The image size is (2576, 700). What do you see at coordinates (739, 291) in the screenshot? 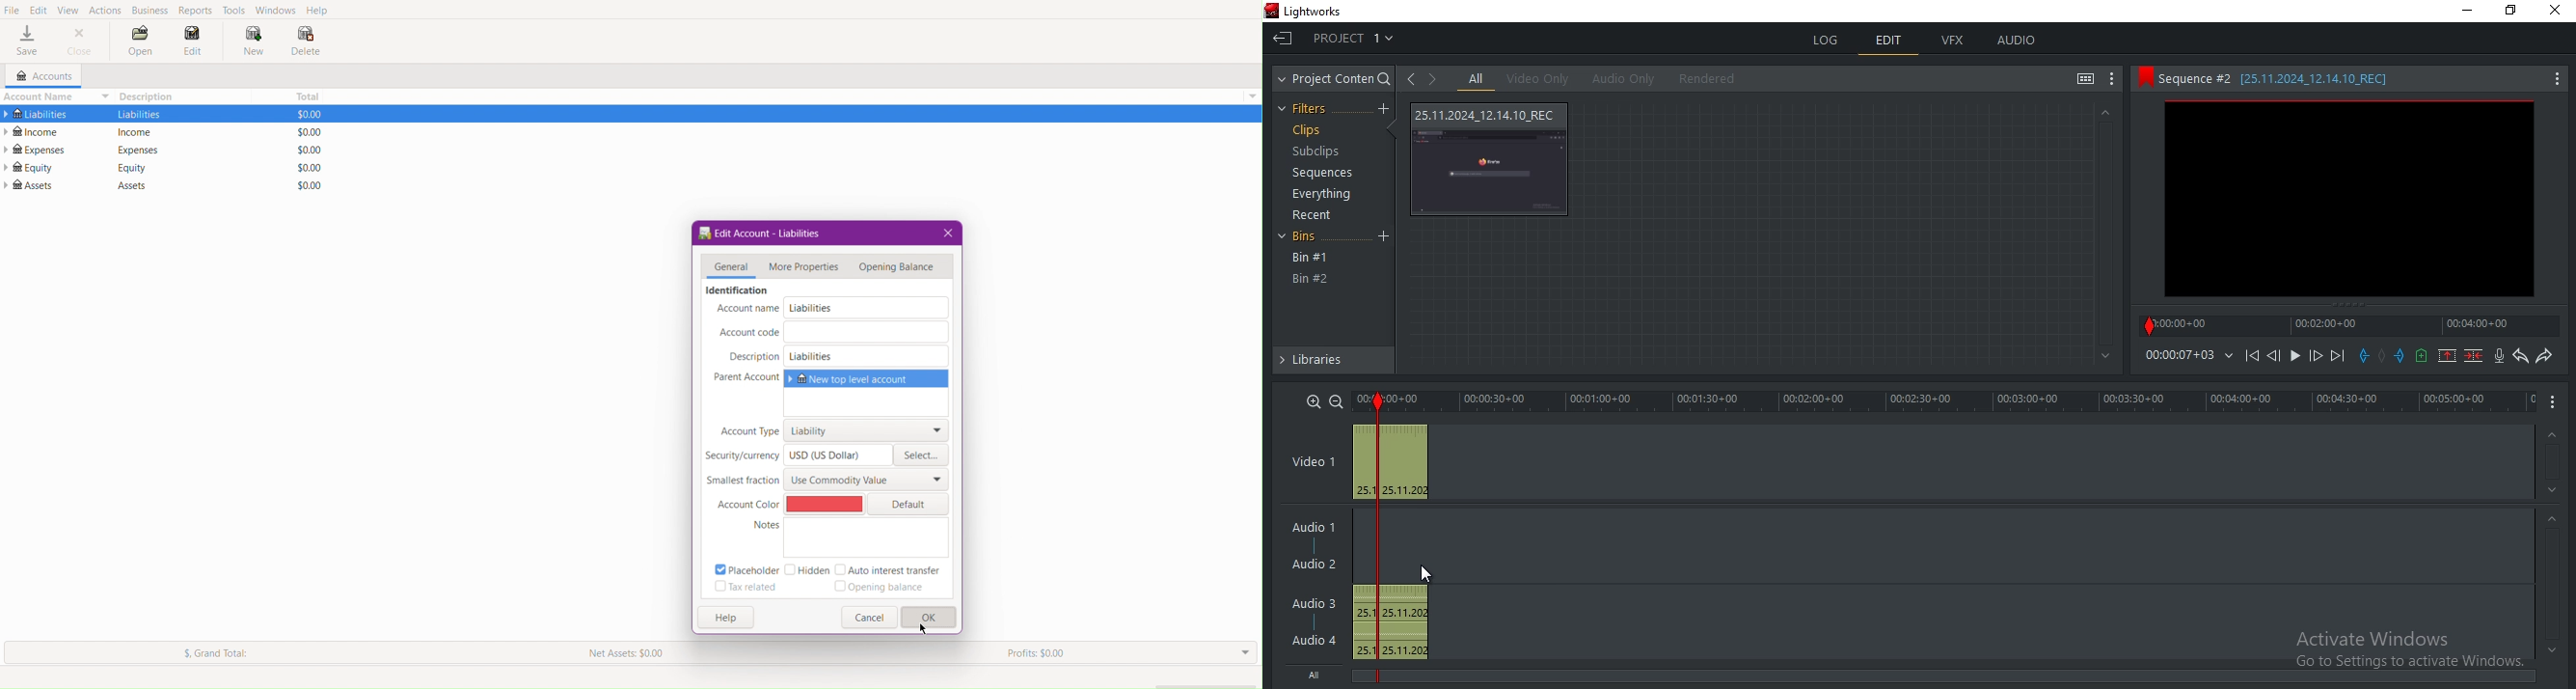
I see `identification` at bounding box center [739, 291].